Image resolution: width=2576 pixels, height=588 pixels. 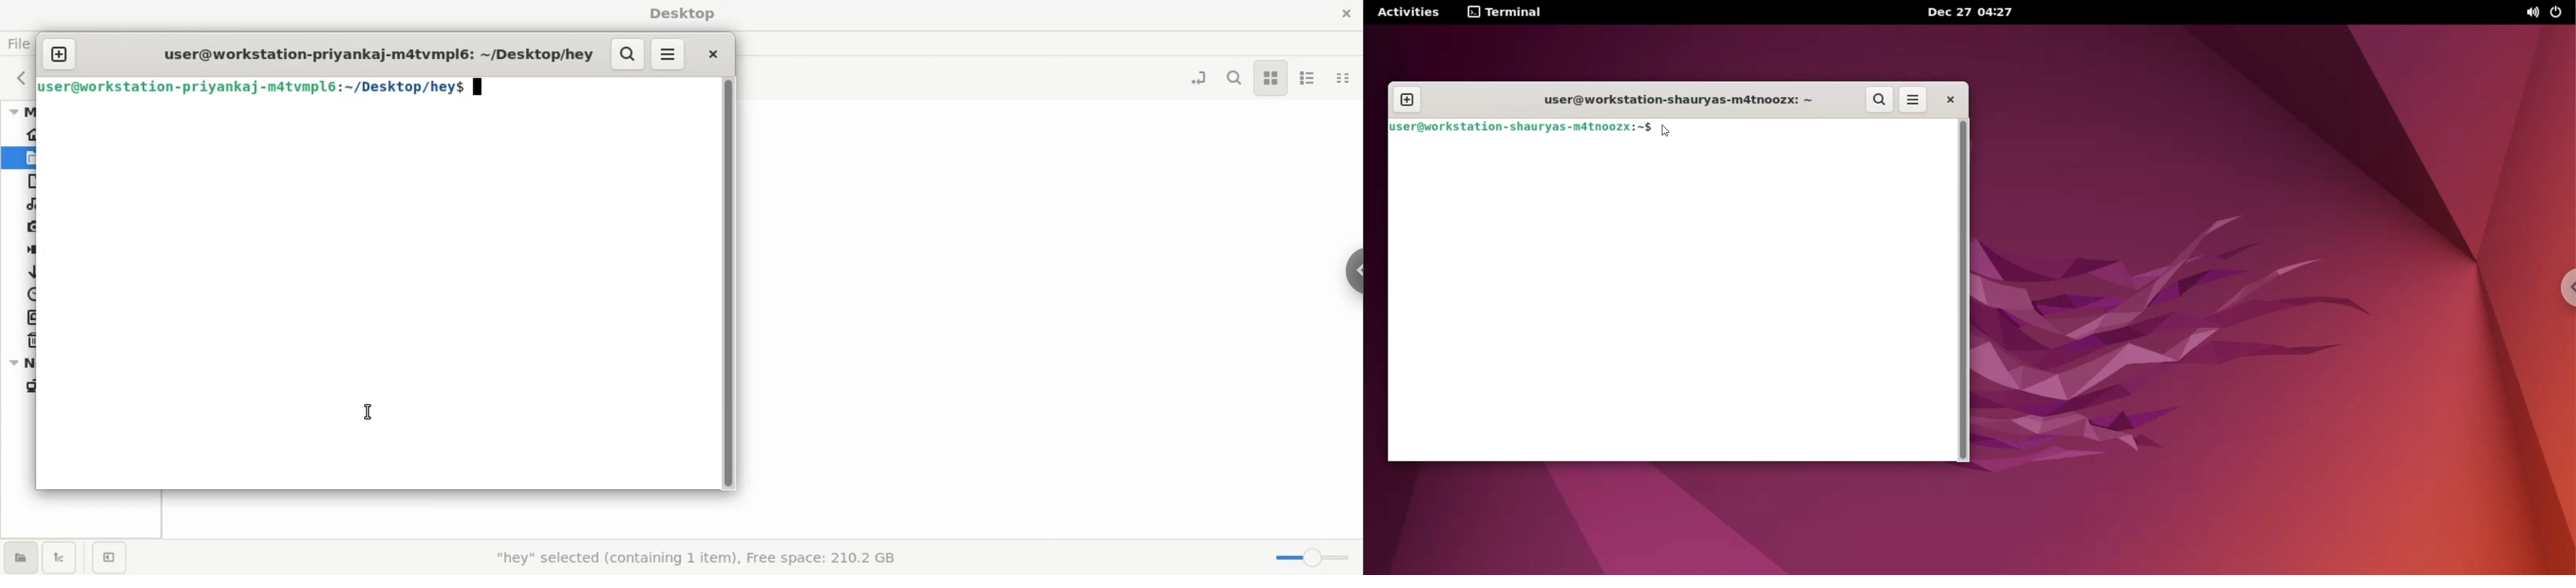 I want to click on user@workstation-shauryas-m4tnoozx:-$, so click(x=1676, y=102).